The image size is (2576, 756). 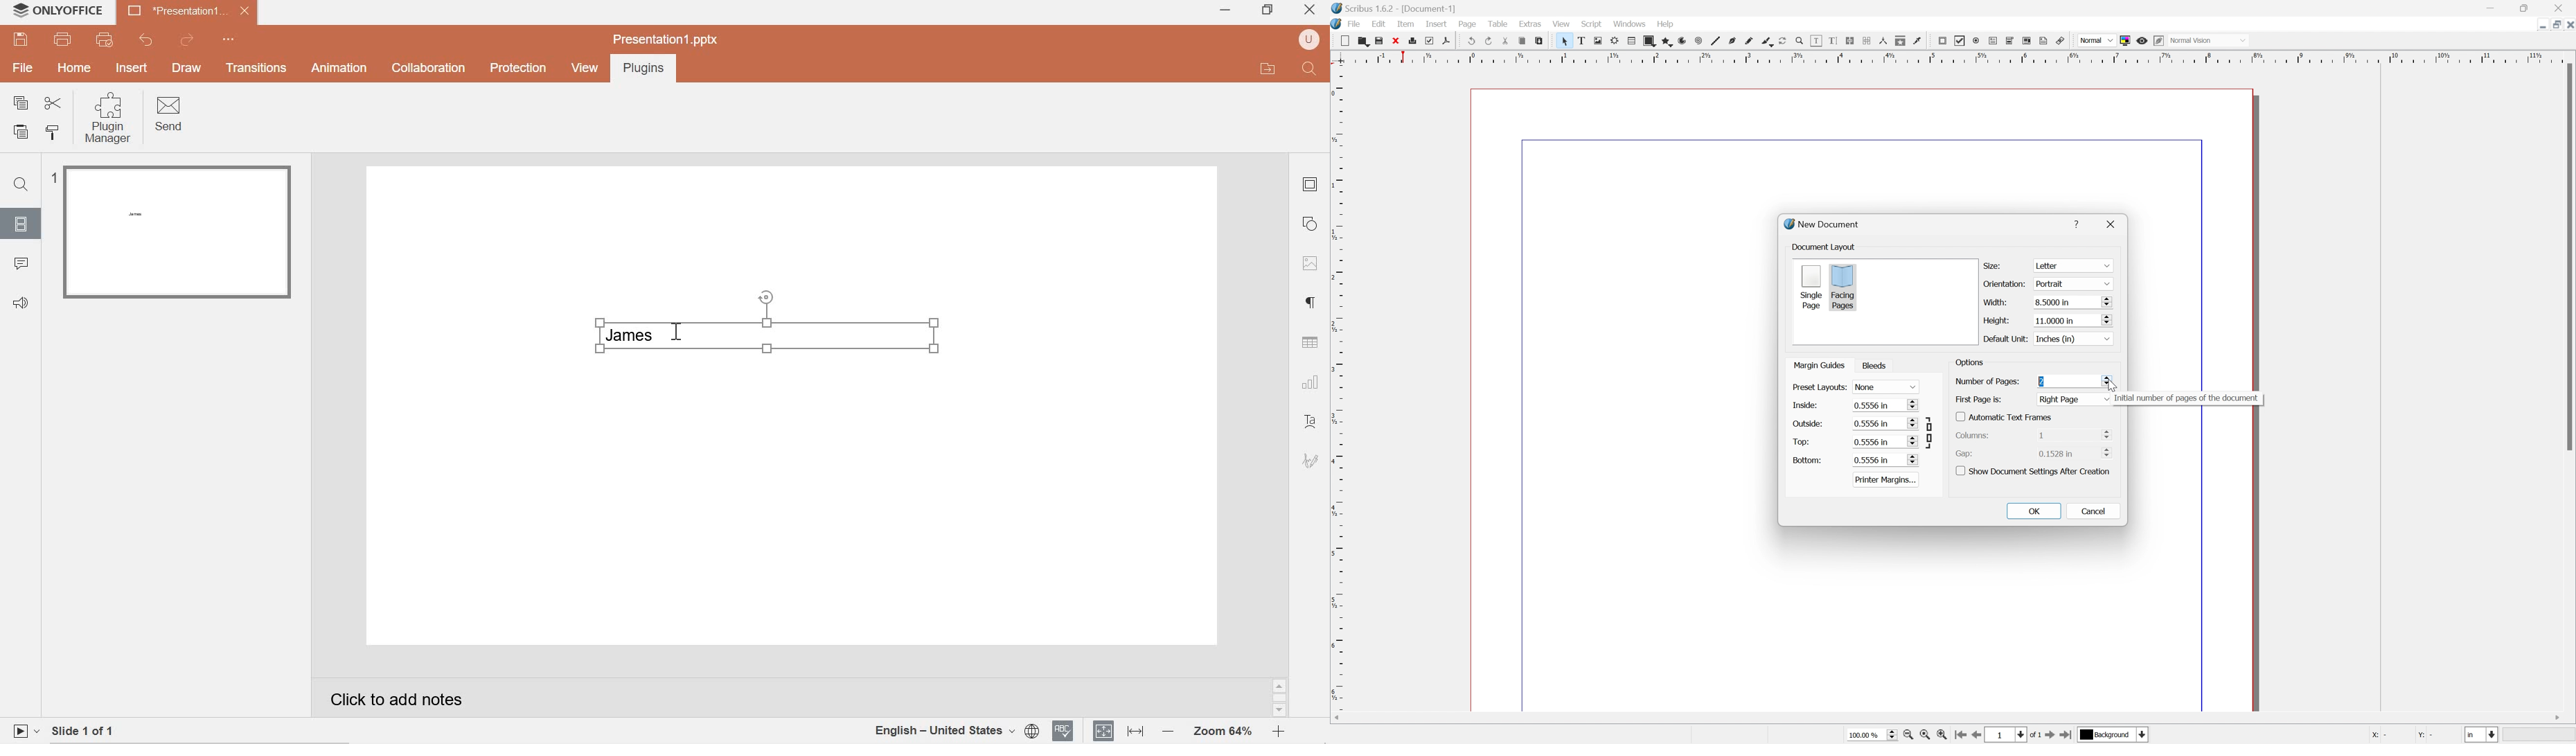 I want to click on default unit, so click(x=2004, y=338).